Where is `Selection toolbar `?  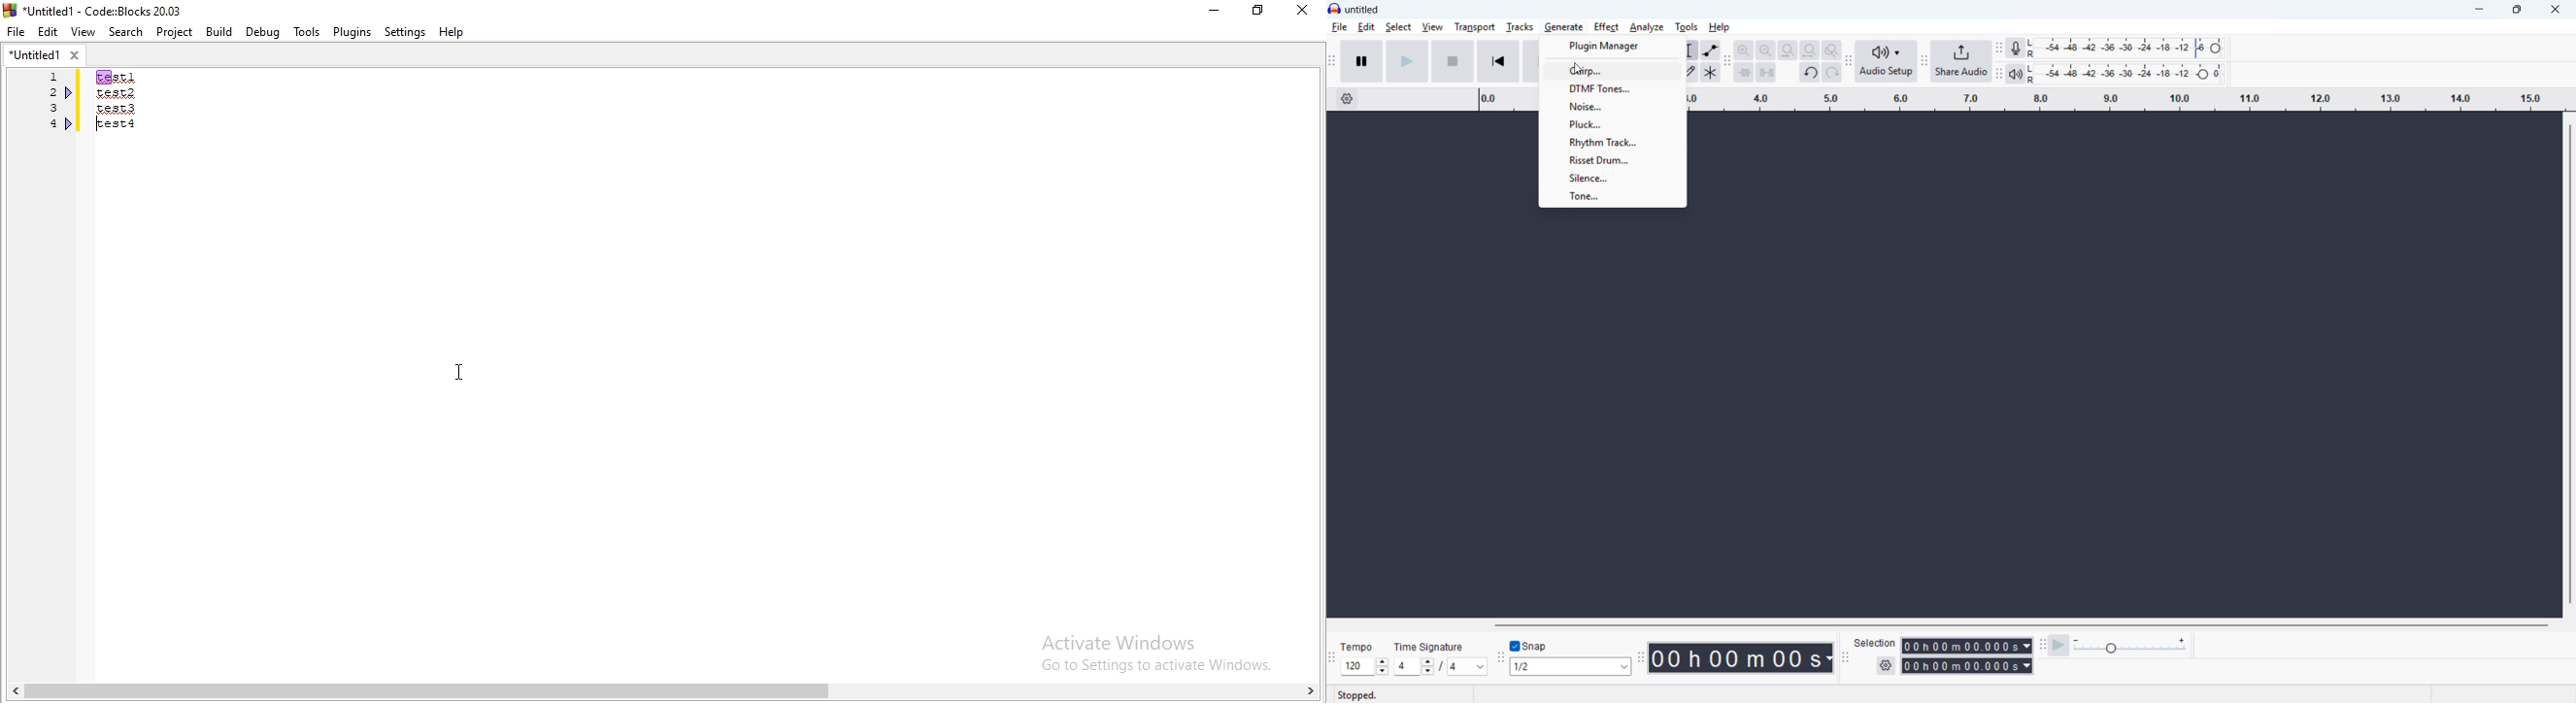
Selection toolbar  is located at coordinates (1844, 656).